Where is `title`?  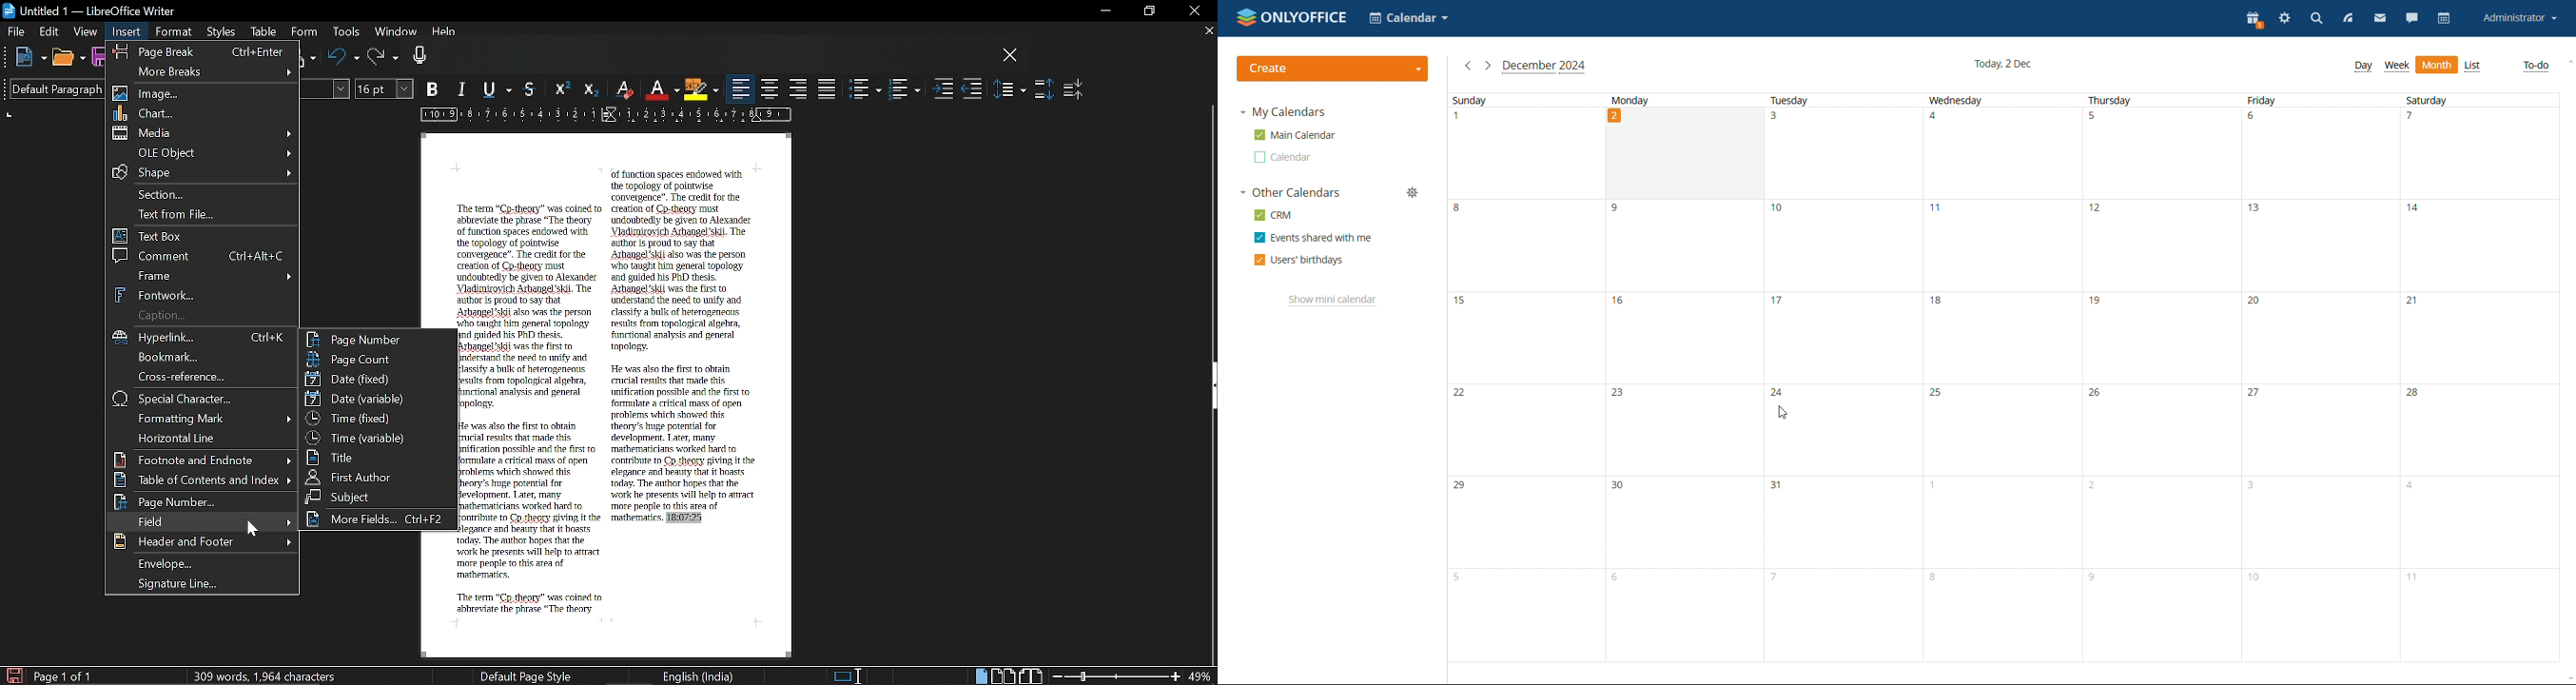 title is located at coordinates (375, 457).